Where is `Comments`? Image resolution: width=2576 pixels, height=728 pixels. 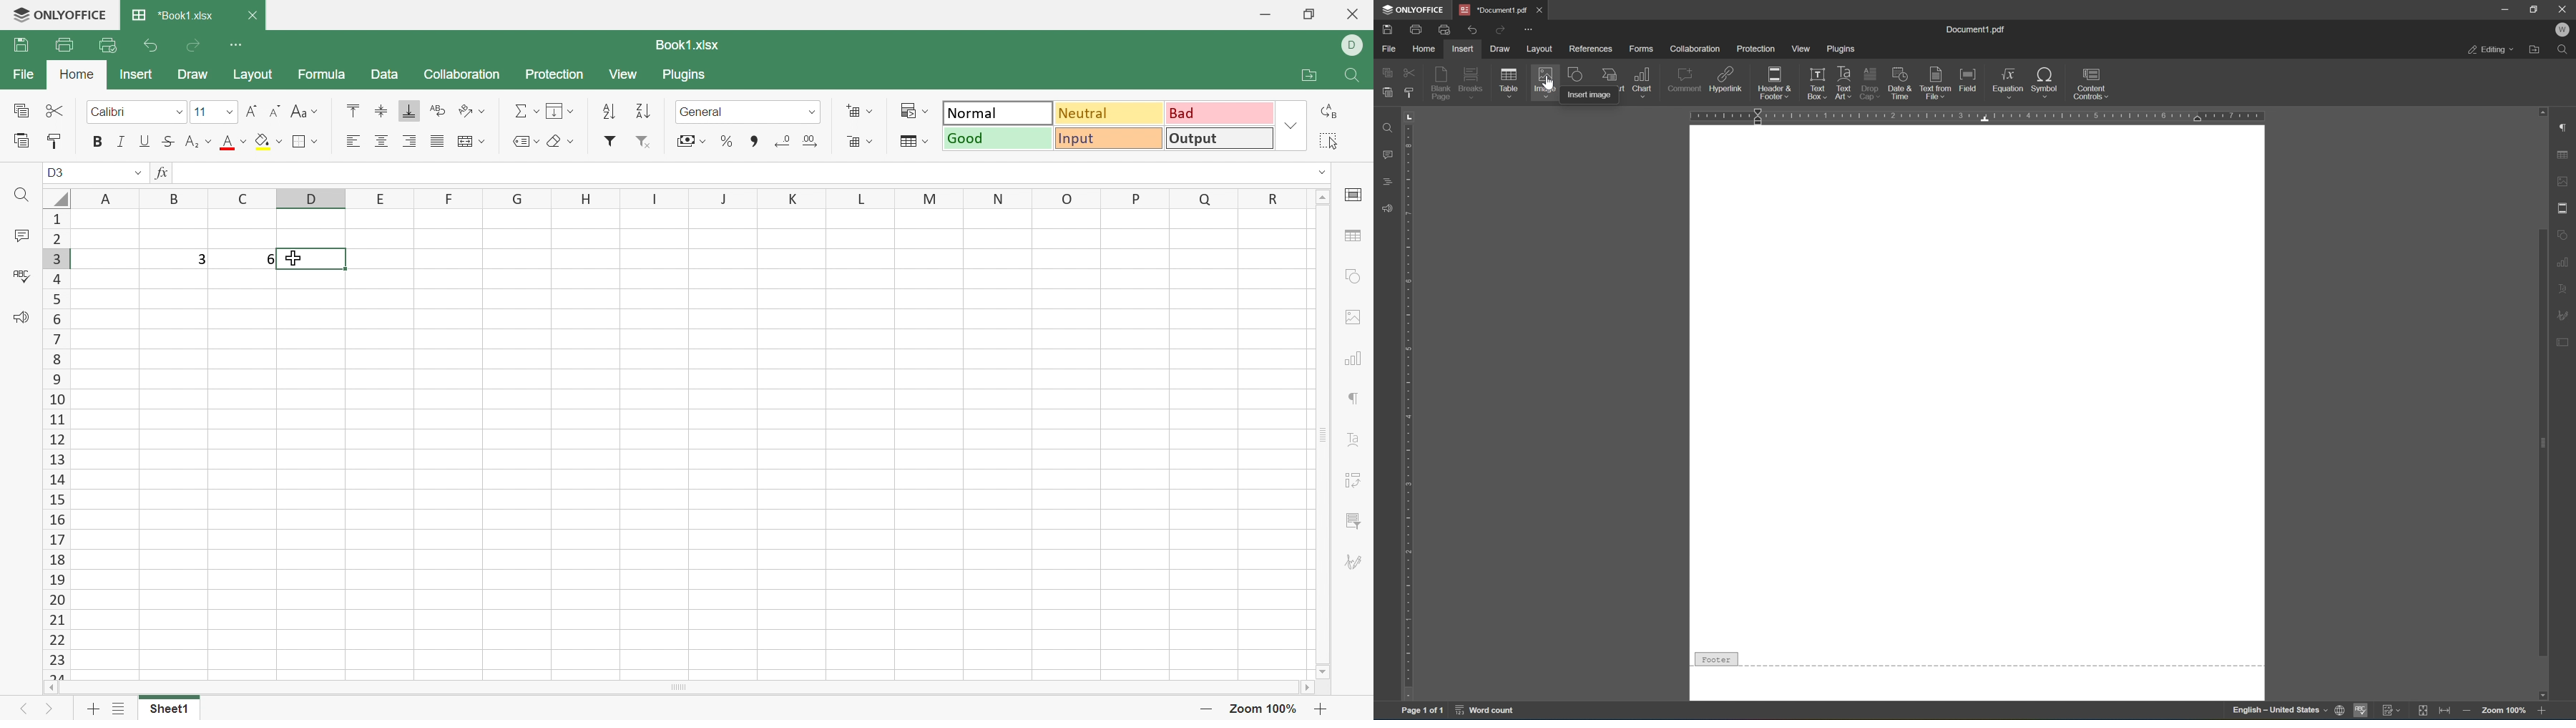 Comments is located at coordinates (22, 236).